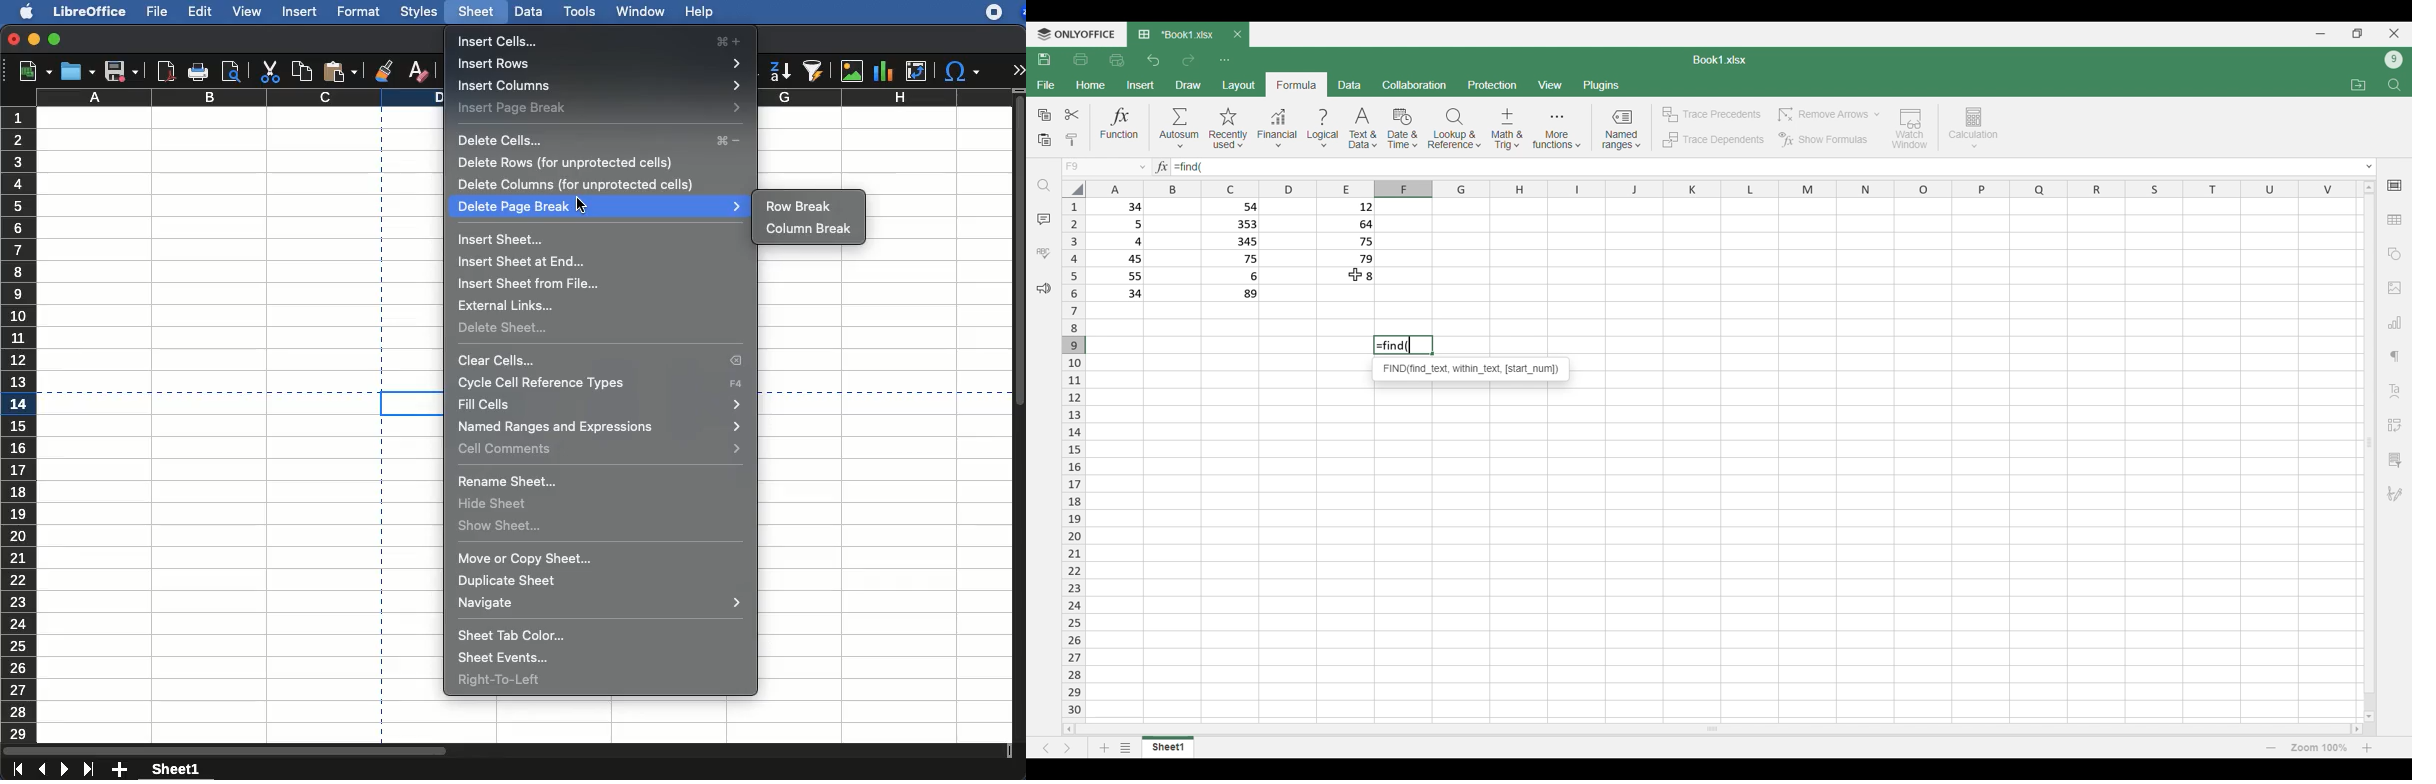  I want to click on insert sheet from file, so click(530, 283).